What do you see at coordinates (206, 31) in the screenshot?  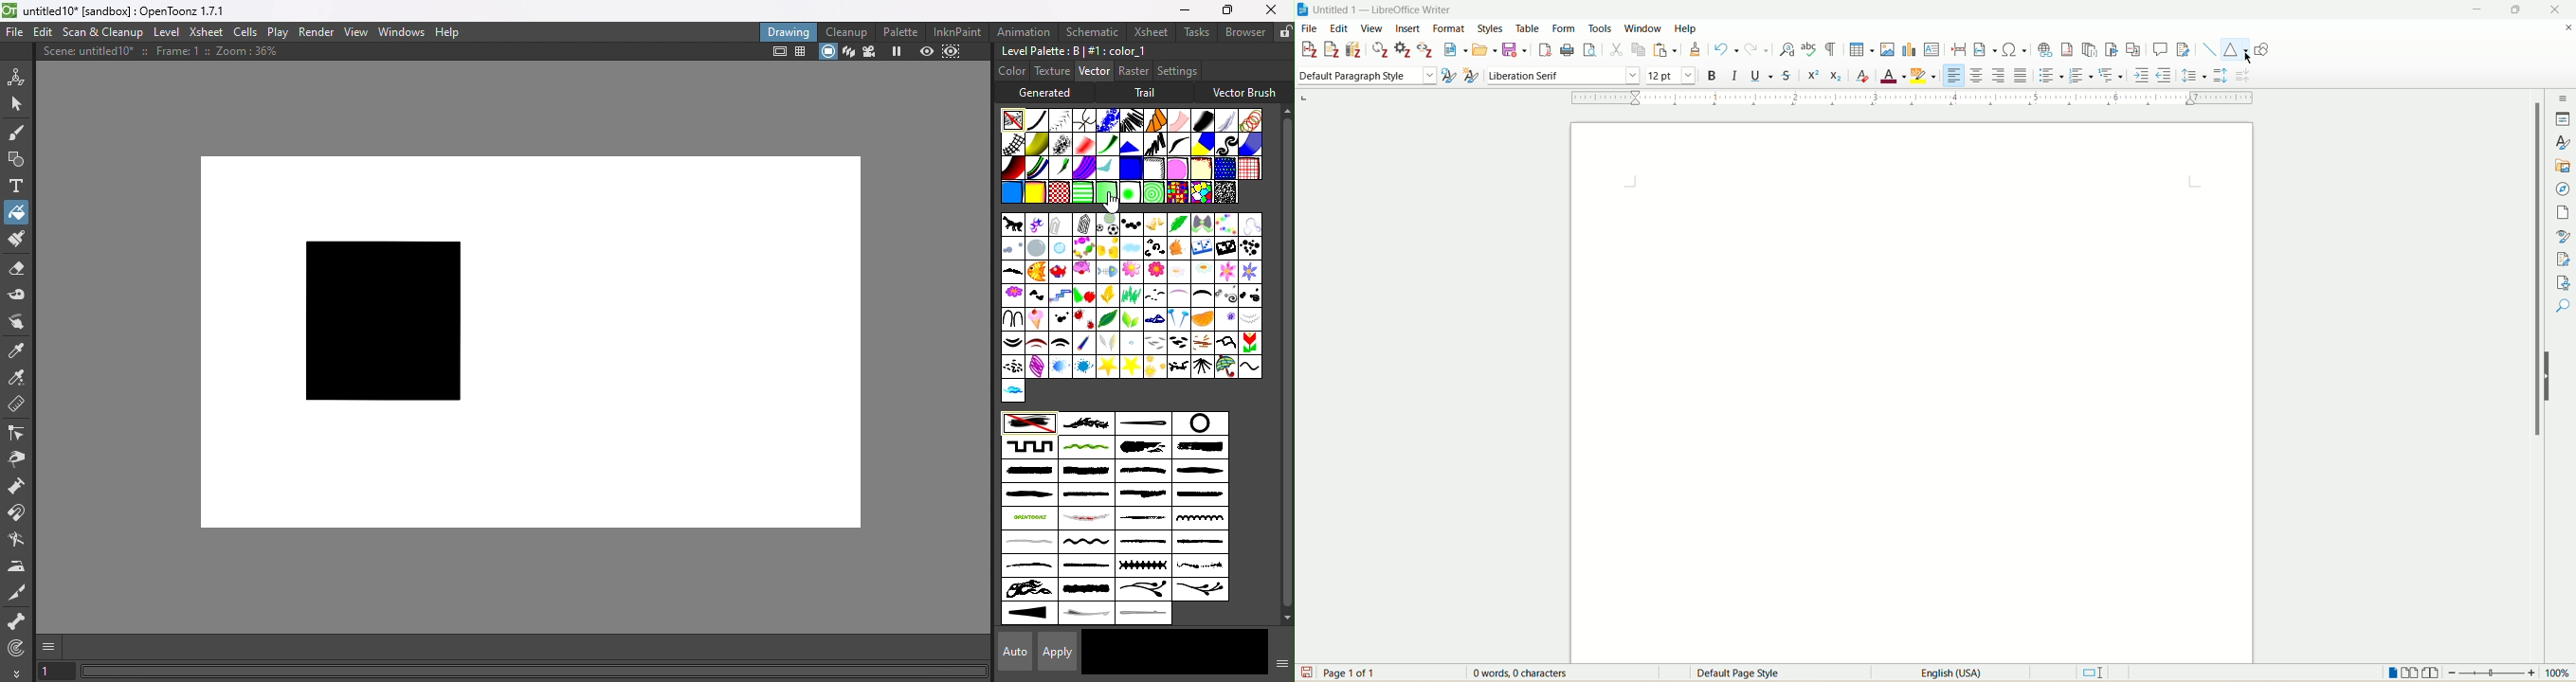 I see `Xsheet` at bounding box center [206, 31].